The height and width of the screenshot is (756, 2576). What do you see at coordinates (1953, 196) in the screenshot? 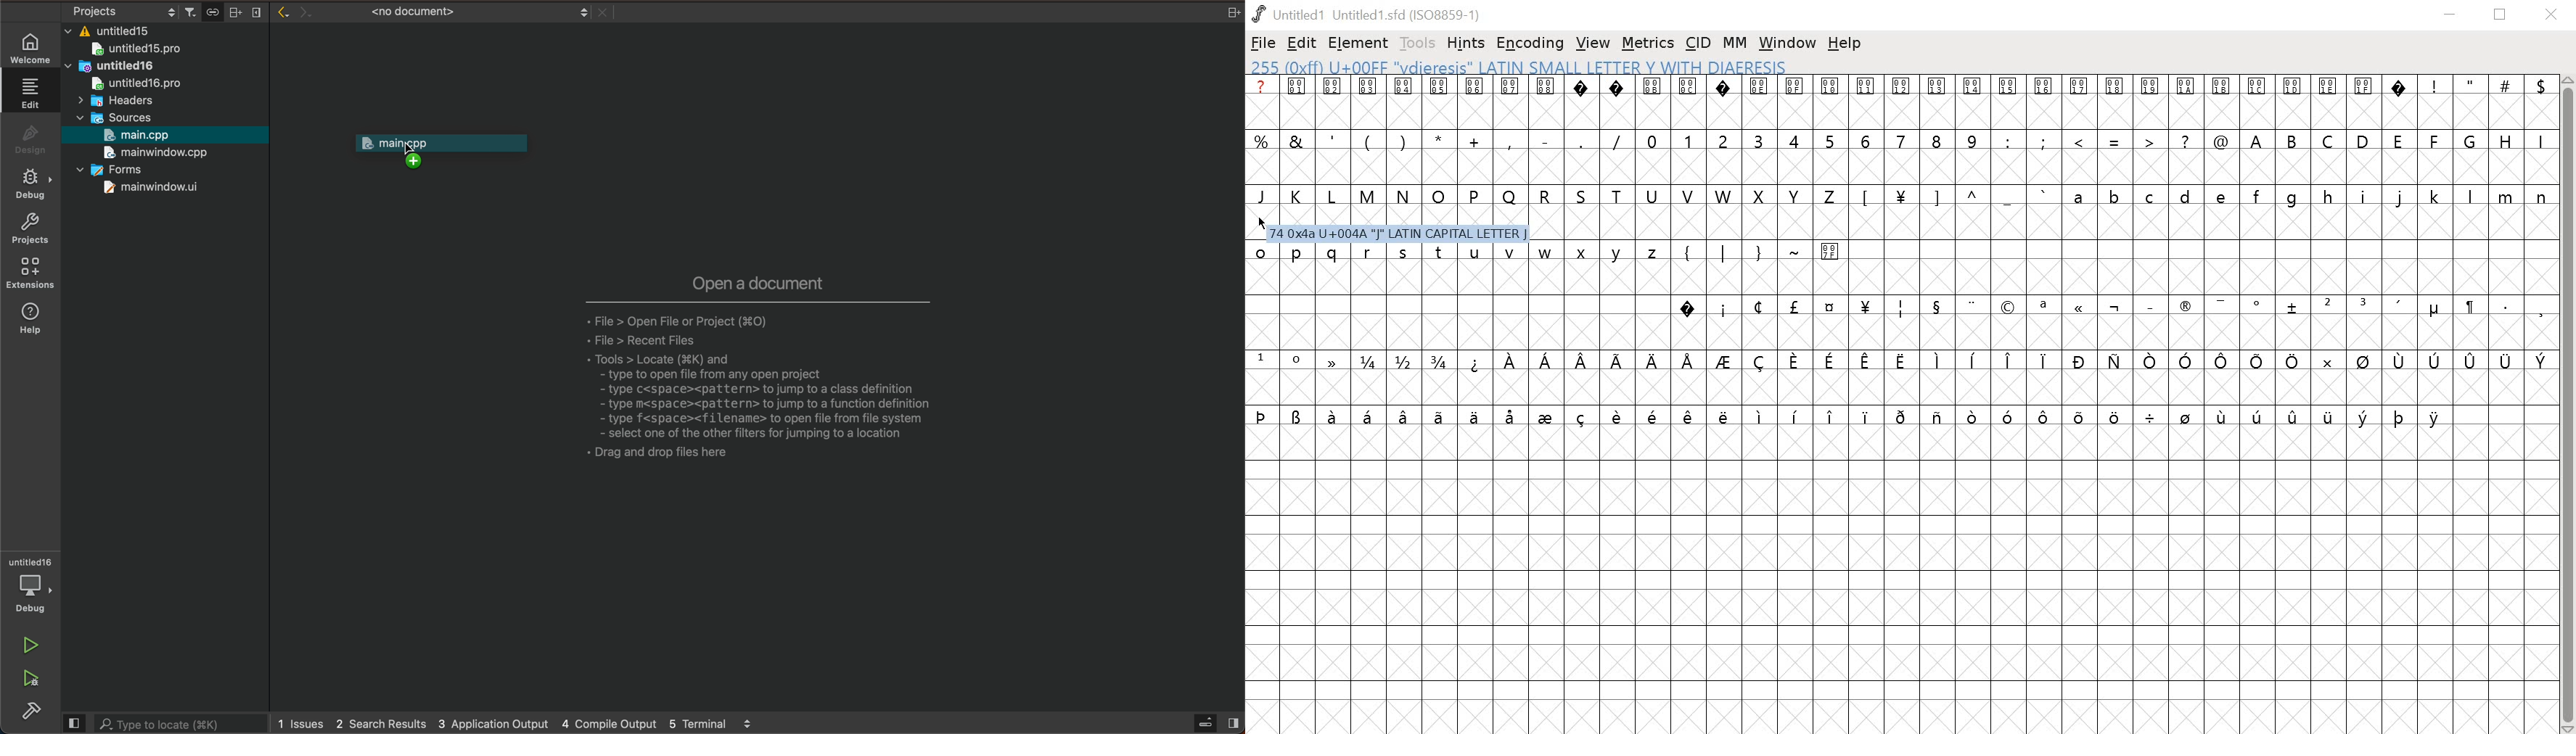
I see `symbols` at bounding box center [1953, 196].